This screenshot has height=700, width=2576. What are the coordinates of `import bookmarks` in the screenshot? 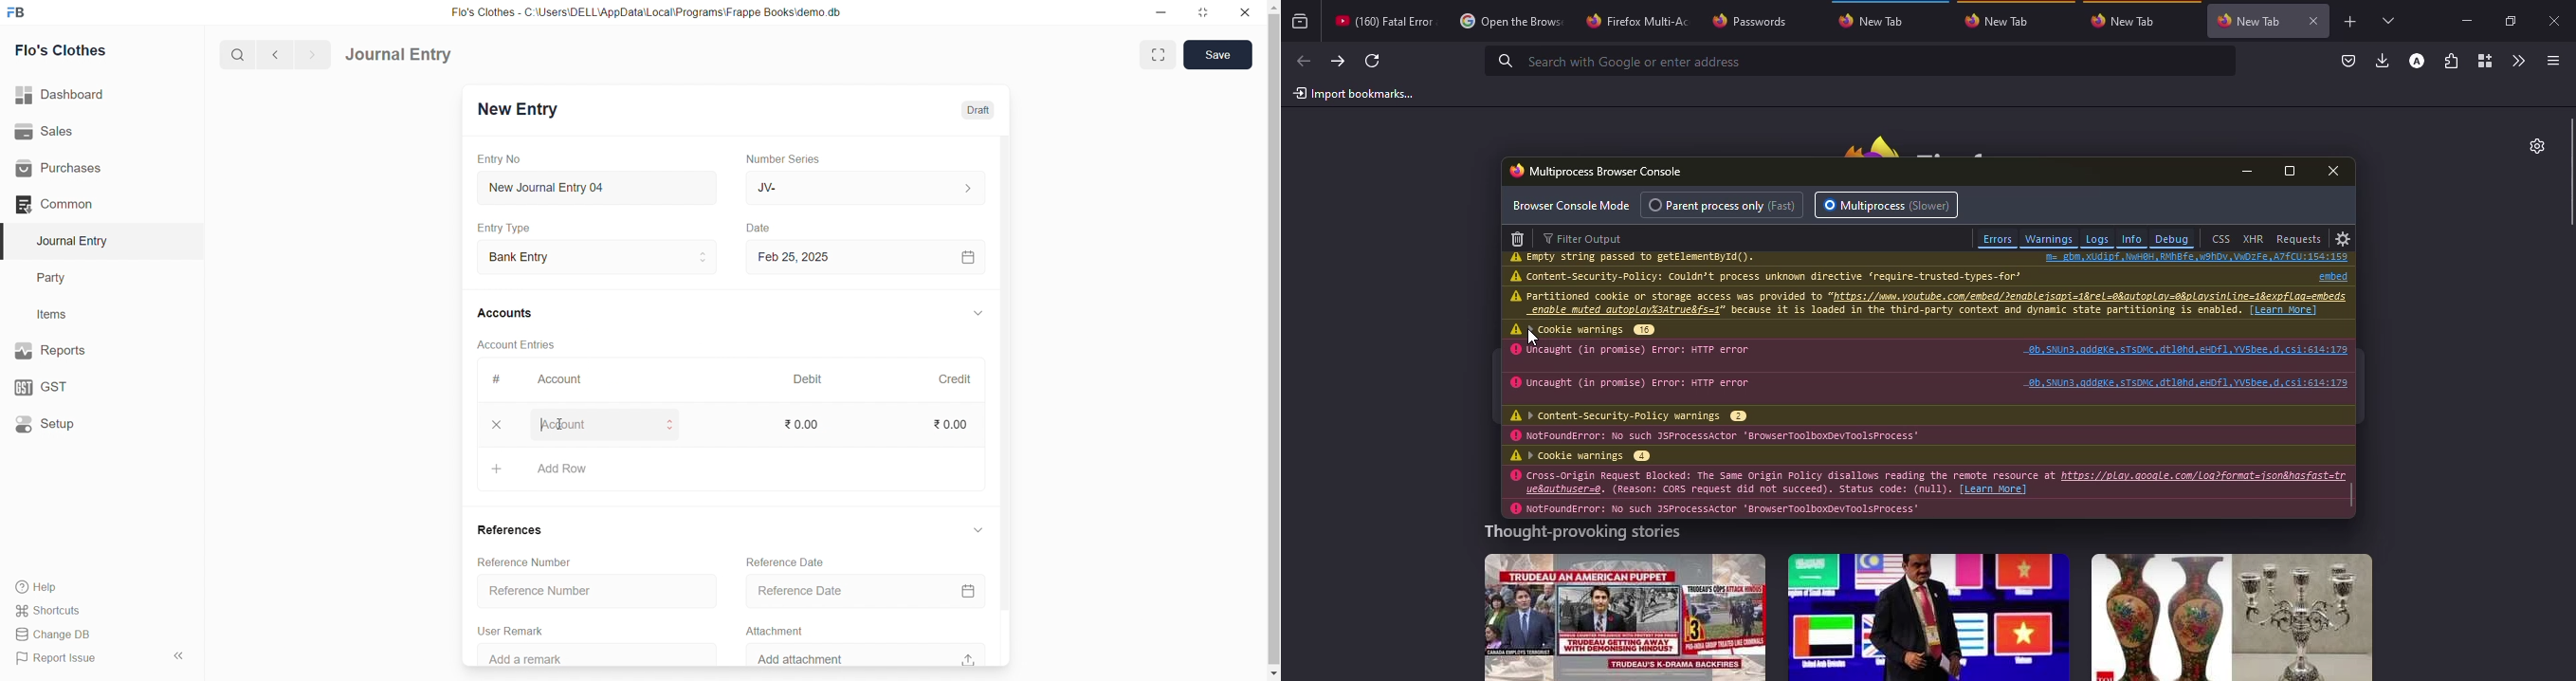 It's located at (1354, 94).